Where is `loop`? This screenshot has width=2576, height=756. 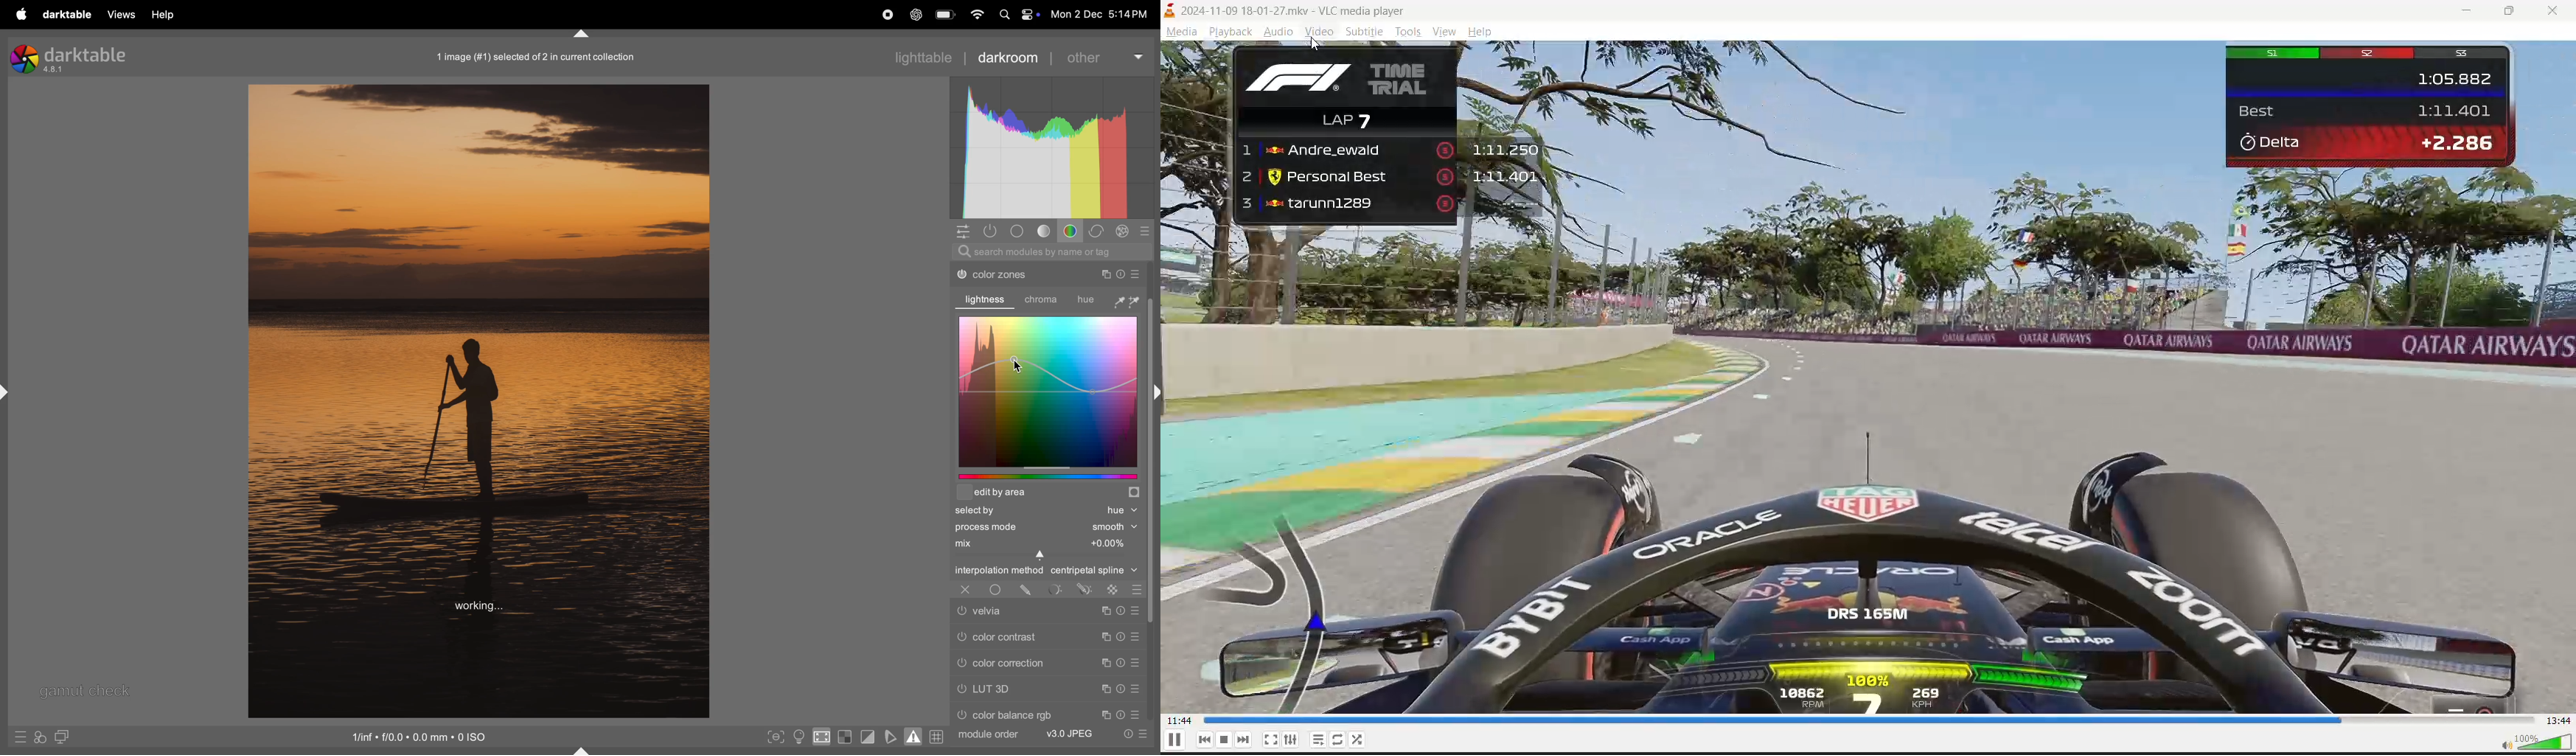
loop is located at coordinates (1340, 738).